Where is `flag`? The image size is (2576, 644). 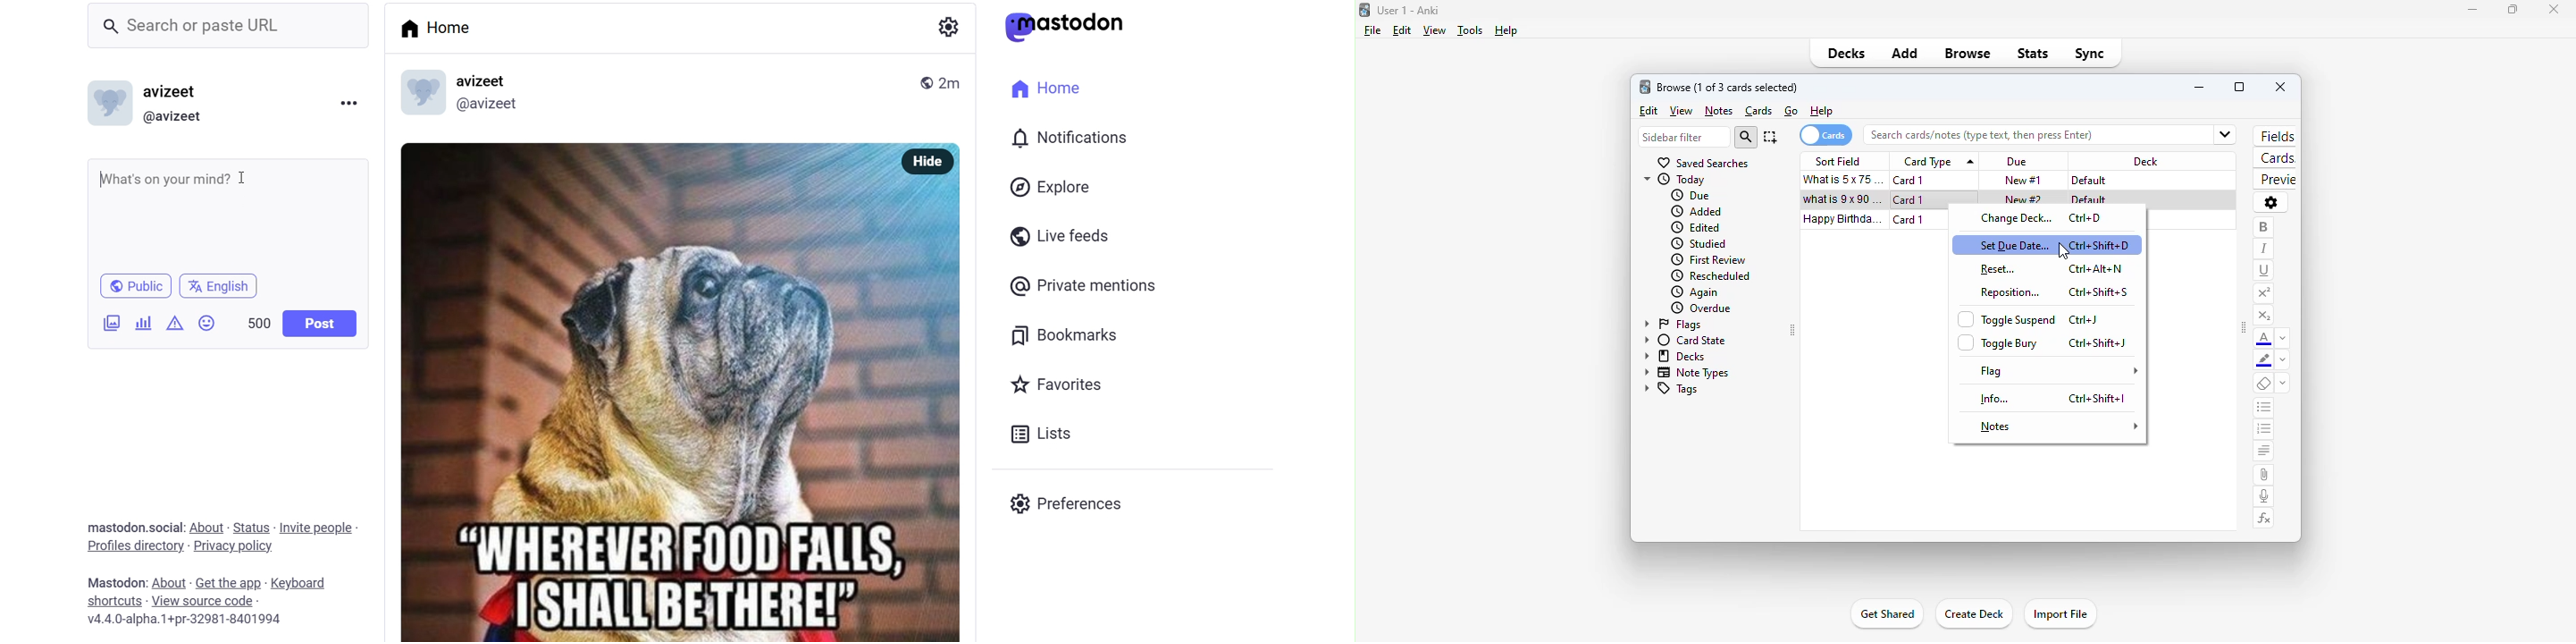
flag is located at coordinates (2056, 371).